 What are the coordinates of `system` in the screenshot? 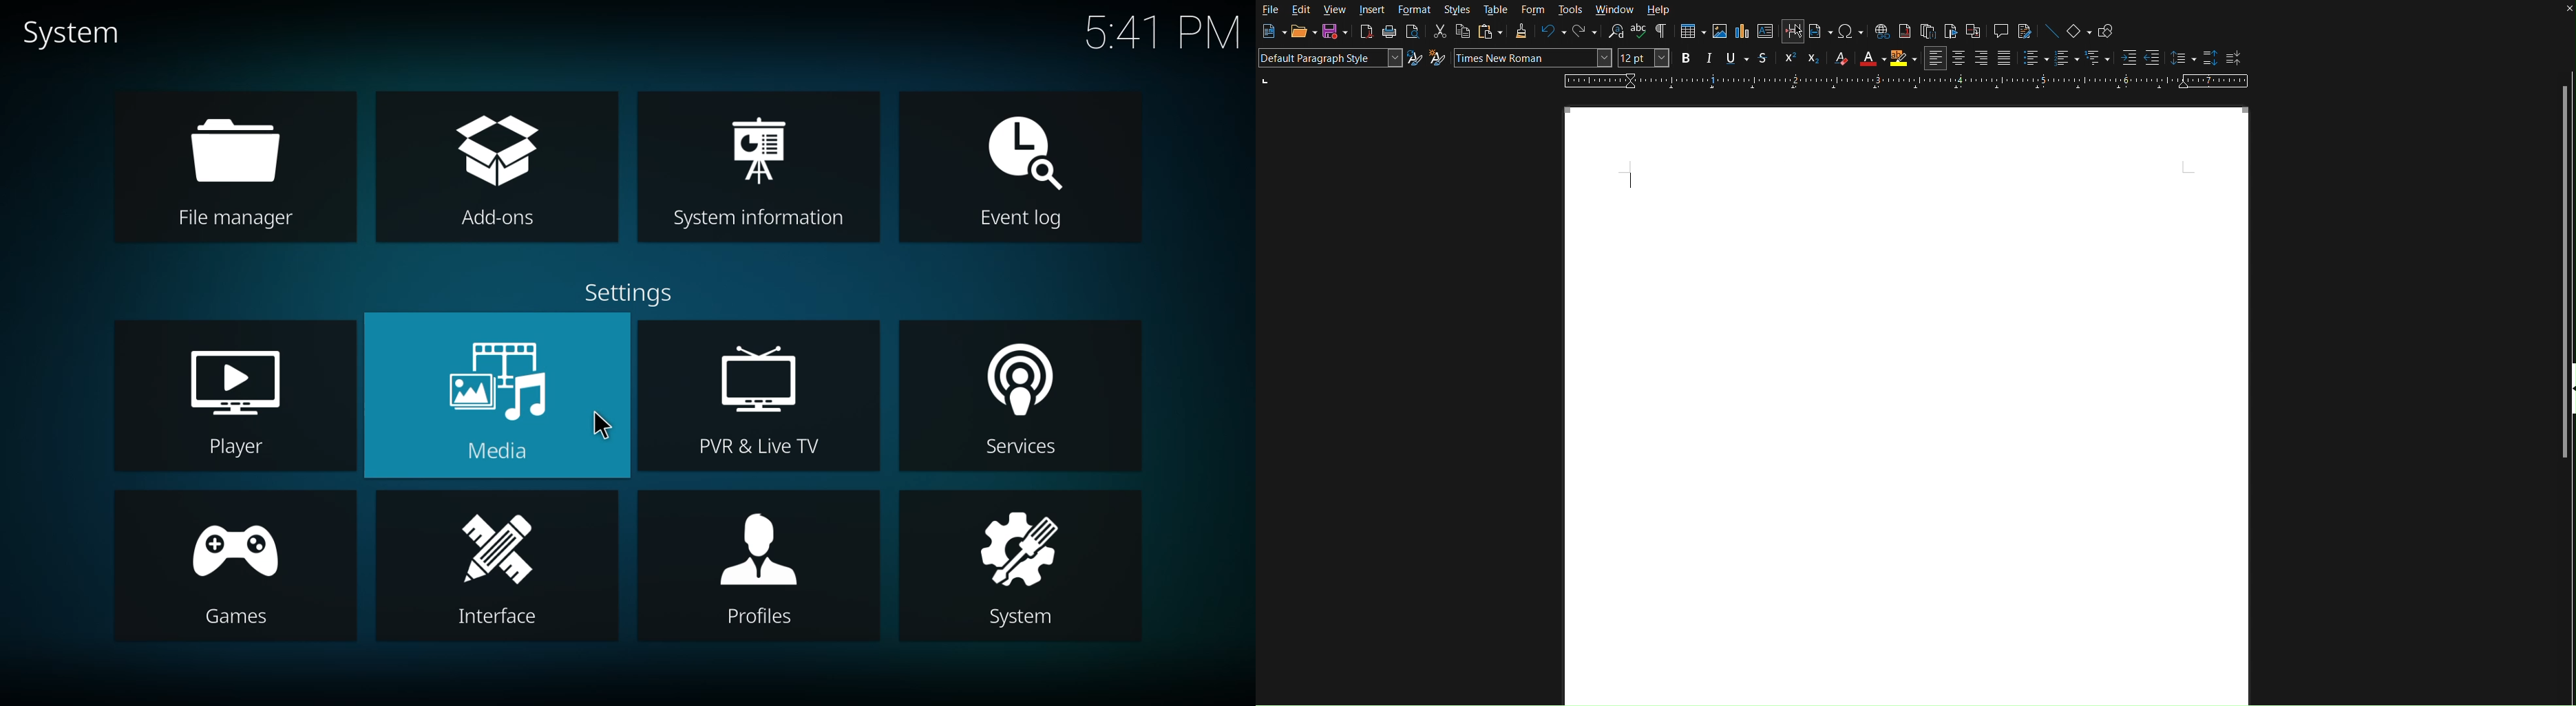 It's located at (1024, 567).